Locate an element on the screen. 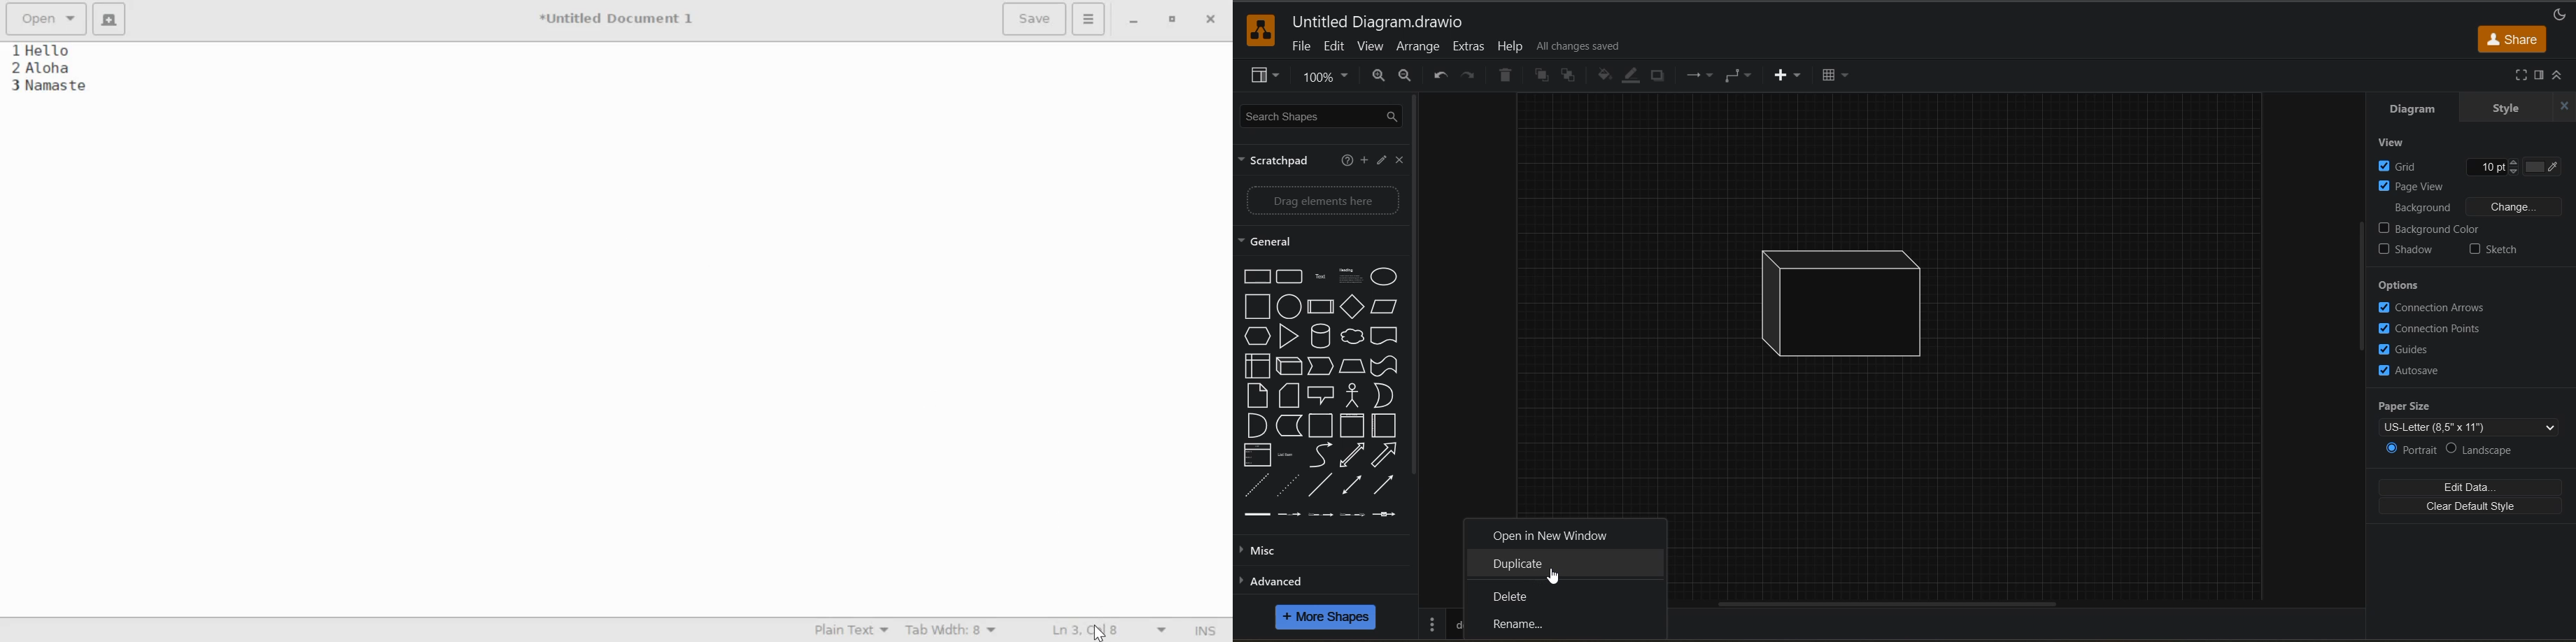  file name - Untitled Diagram.drawio is located at coordinates (1385, 22).